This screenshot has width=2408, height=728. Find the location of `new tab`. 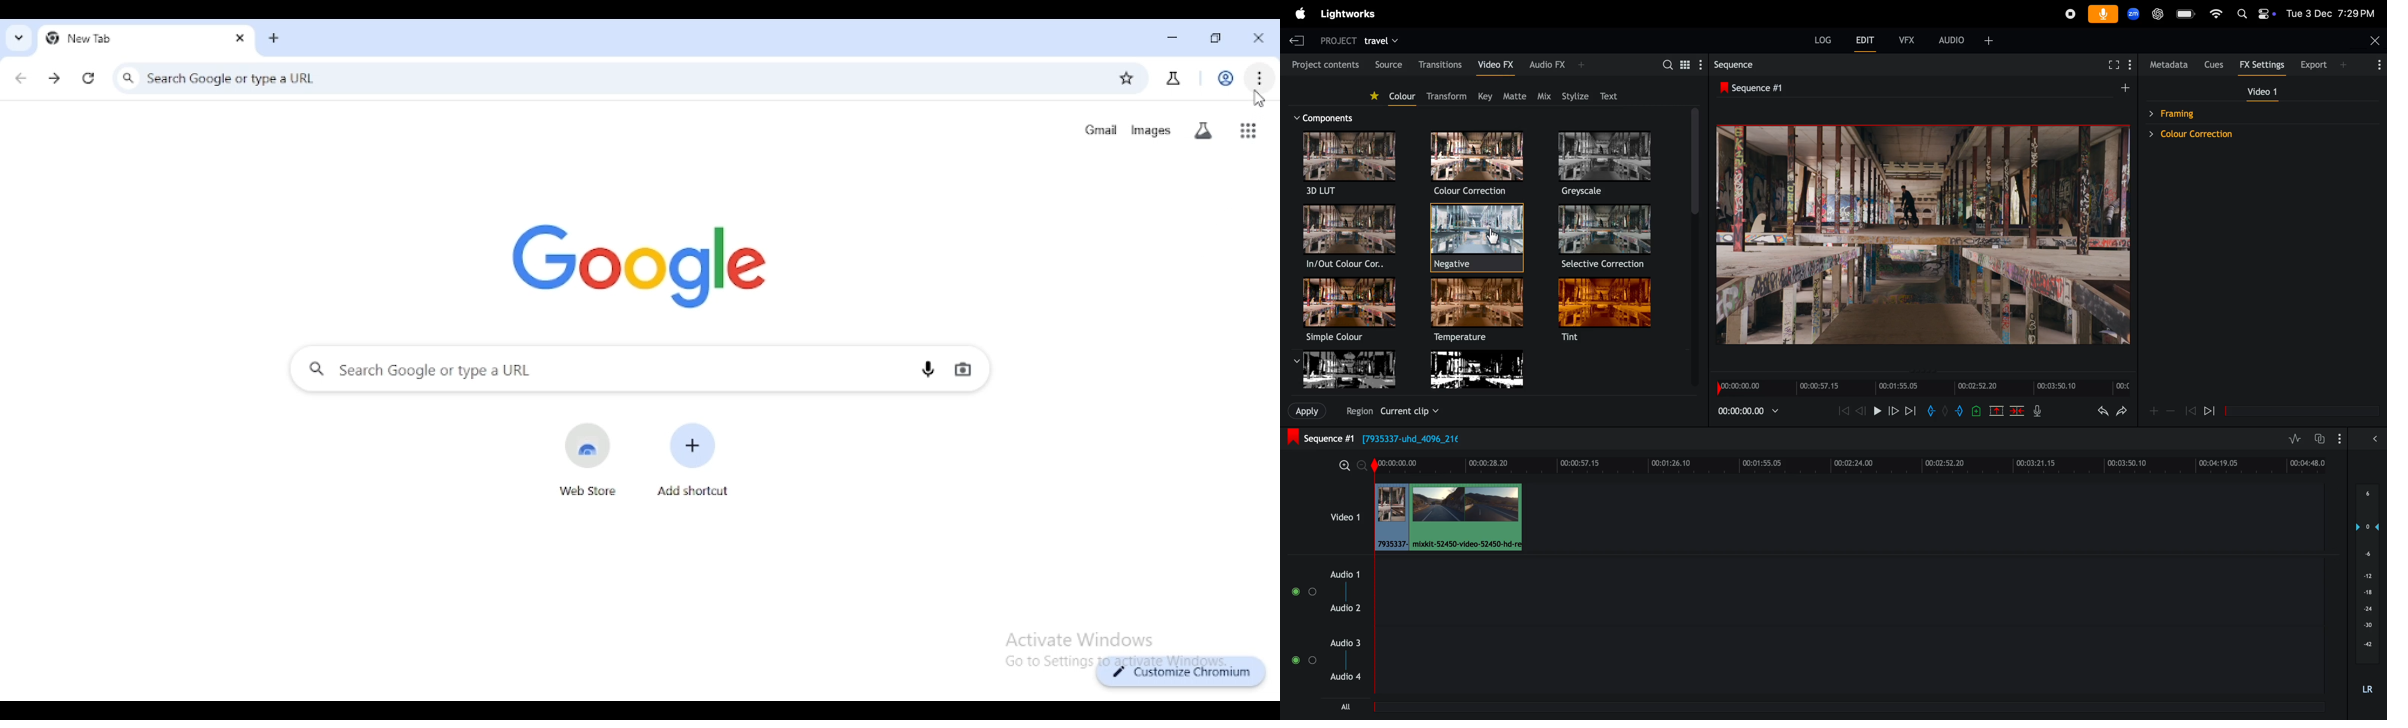

new tab is located at coordinates (123, 38).